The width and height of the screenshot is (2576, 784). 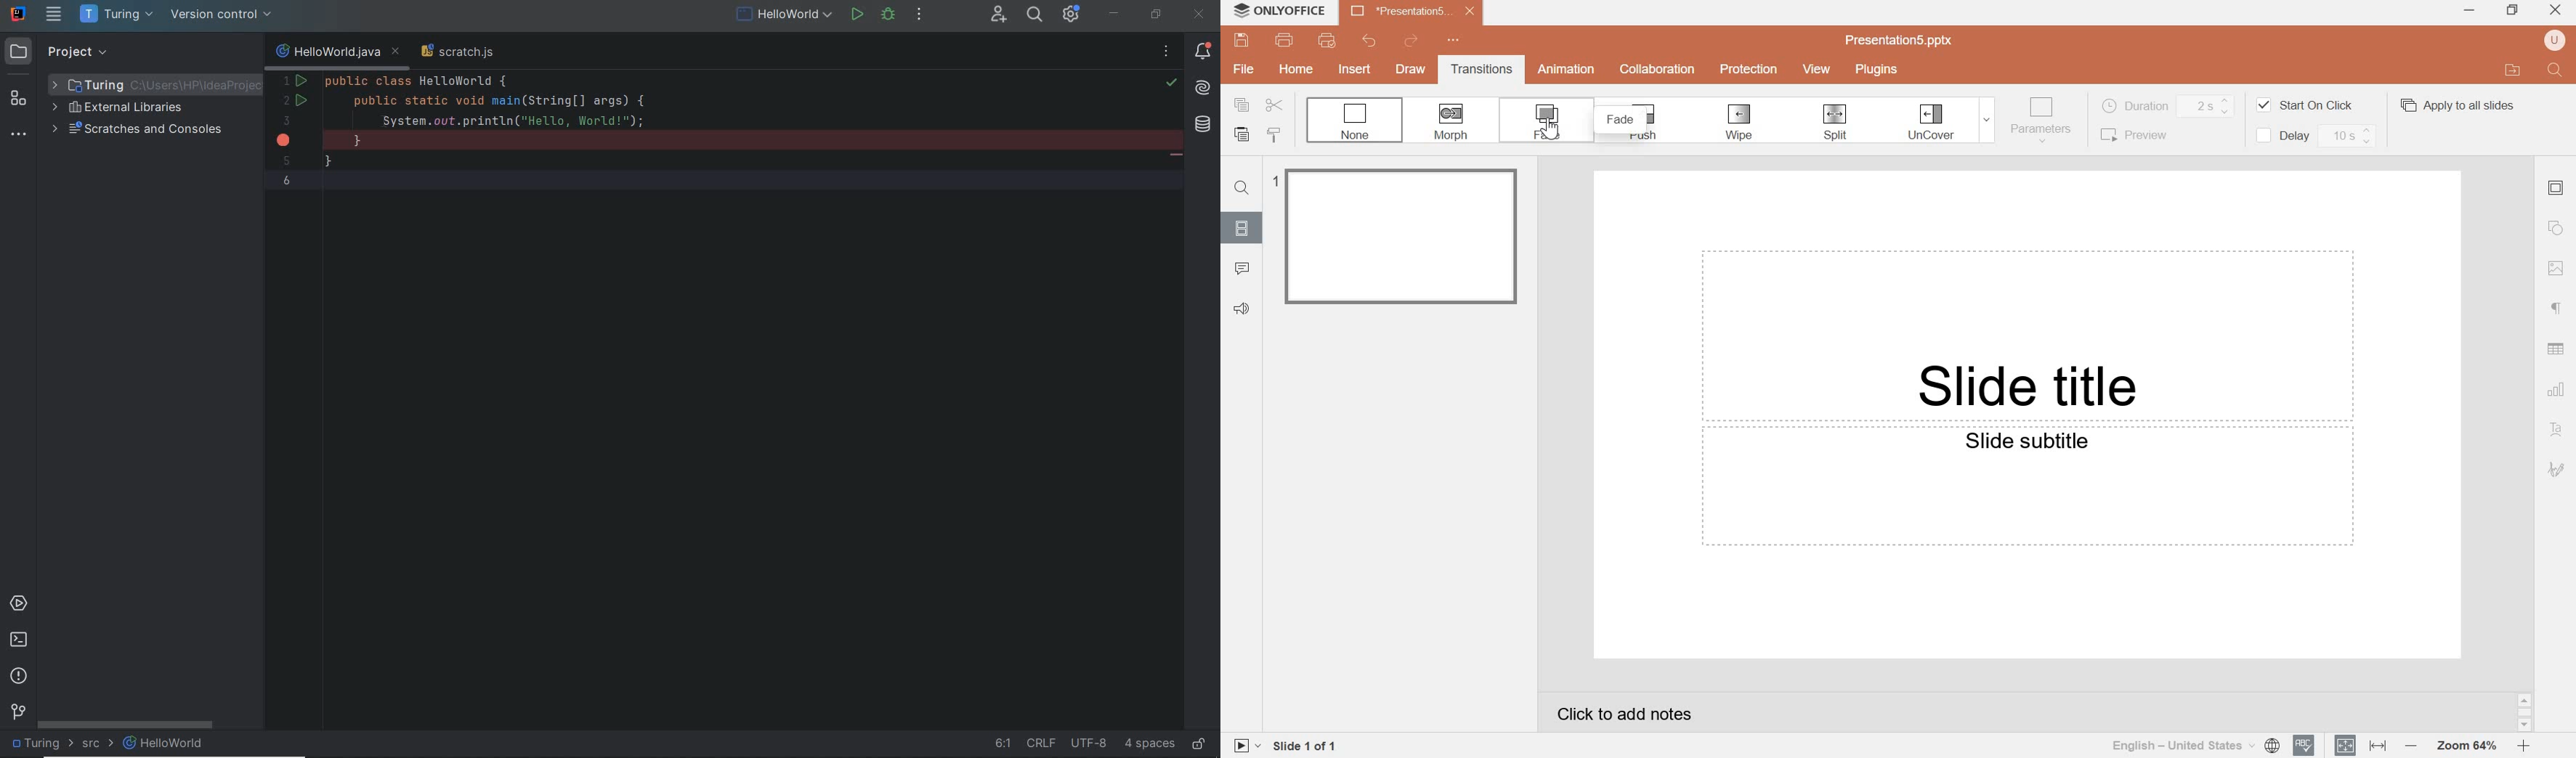 I want to click on signature, so click(x=2556, y=470).